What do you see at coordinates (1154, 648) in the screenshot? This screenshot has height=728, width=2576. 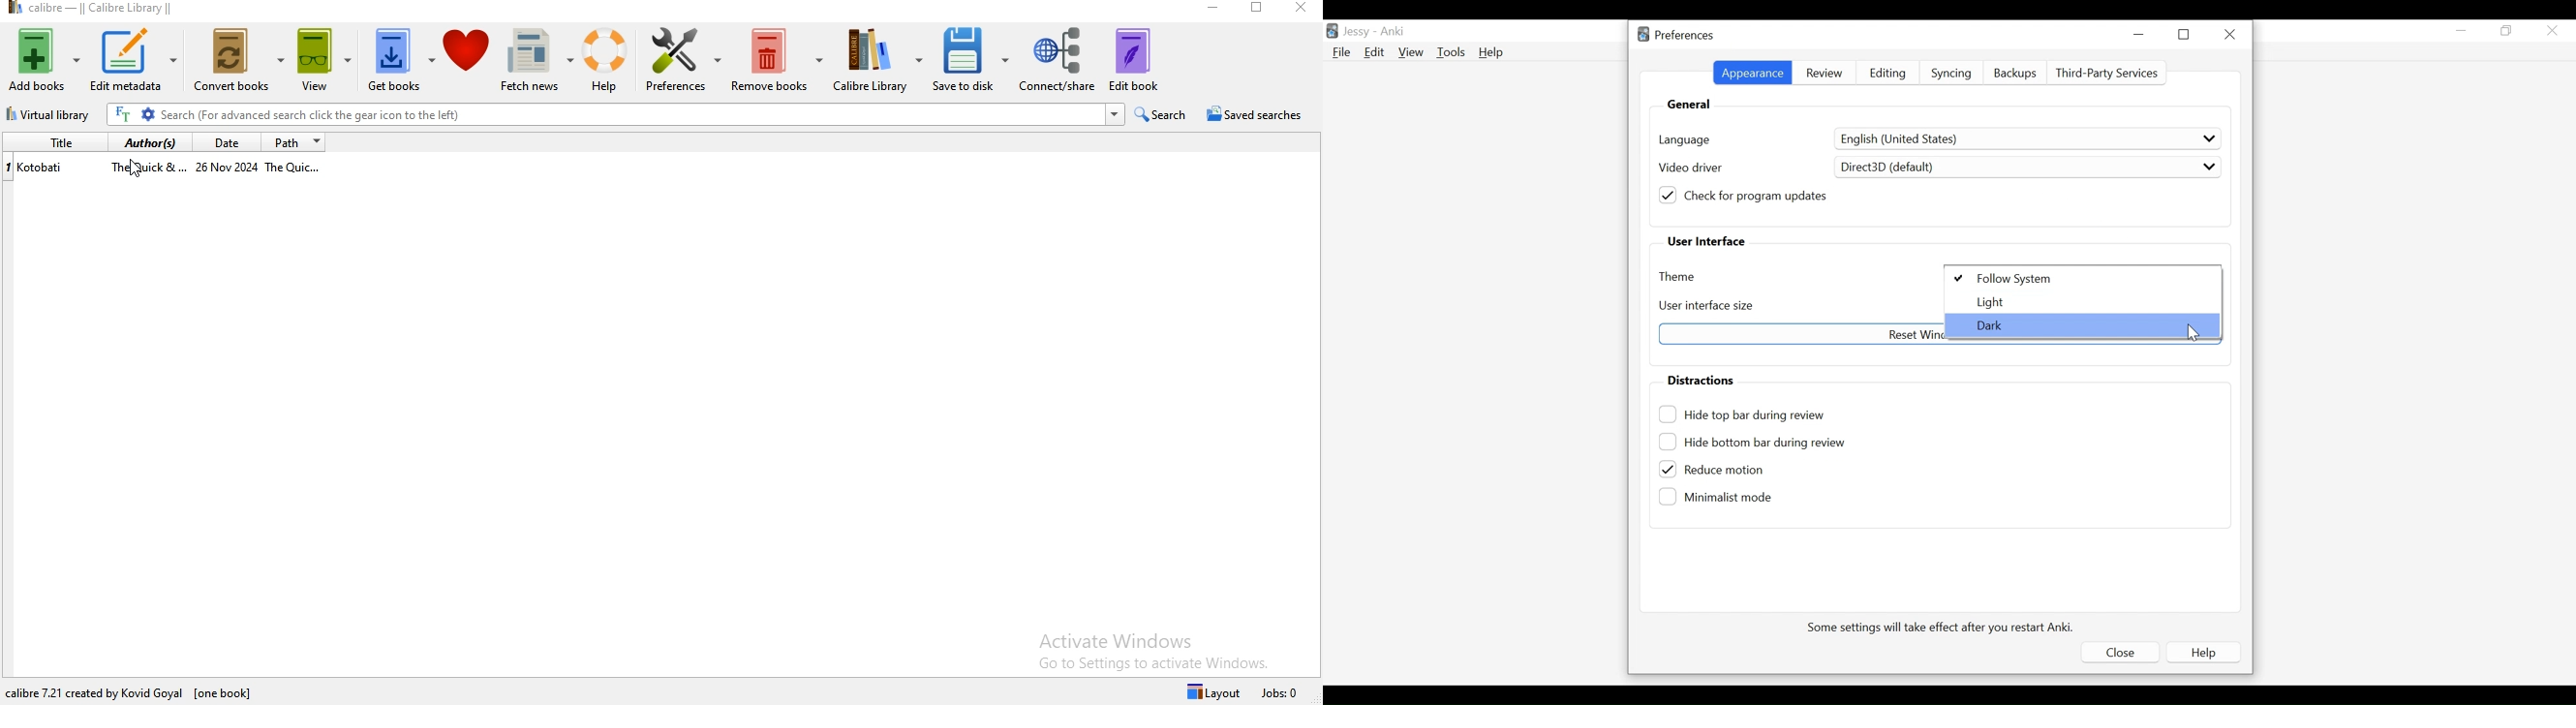 I see `Activate Windows
Go to Settings to activate Windows.` at bounding box center [1154, 648].